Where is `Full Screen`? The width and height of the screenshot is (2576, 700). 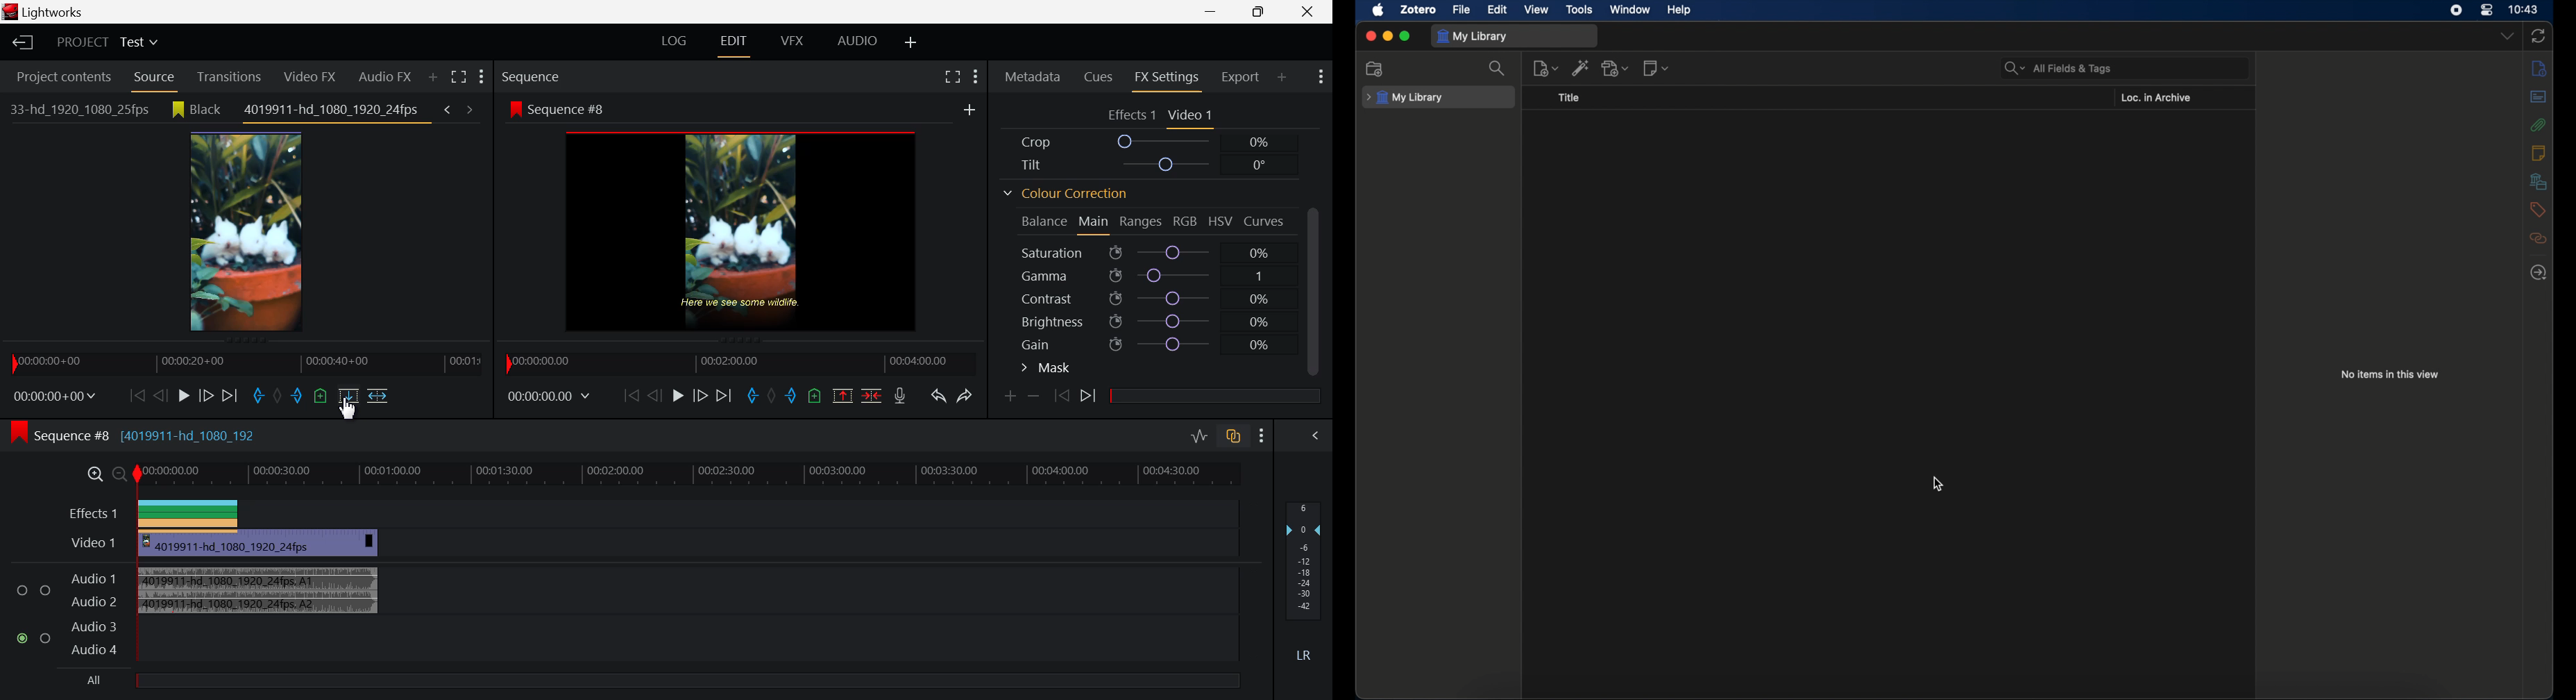 Full Screen is located at coordinates (953, 76).